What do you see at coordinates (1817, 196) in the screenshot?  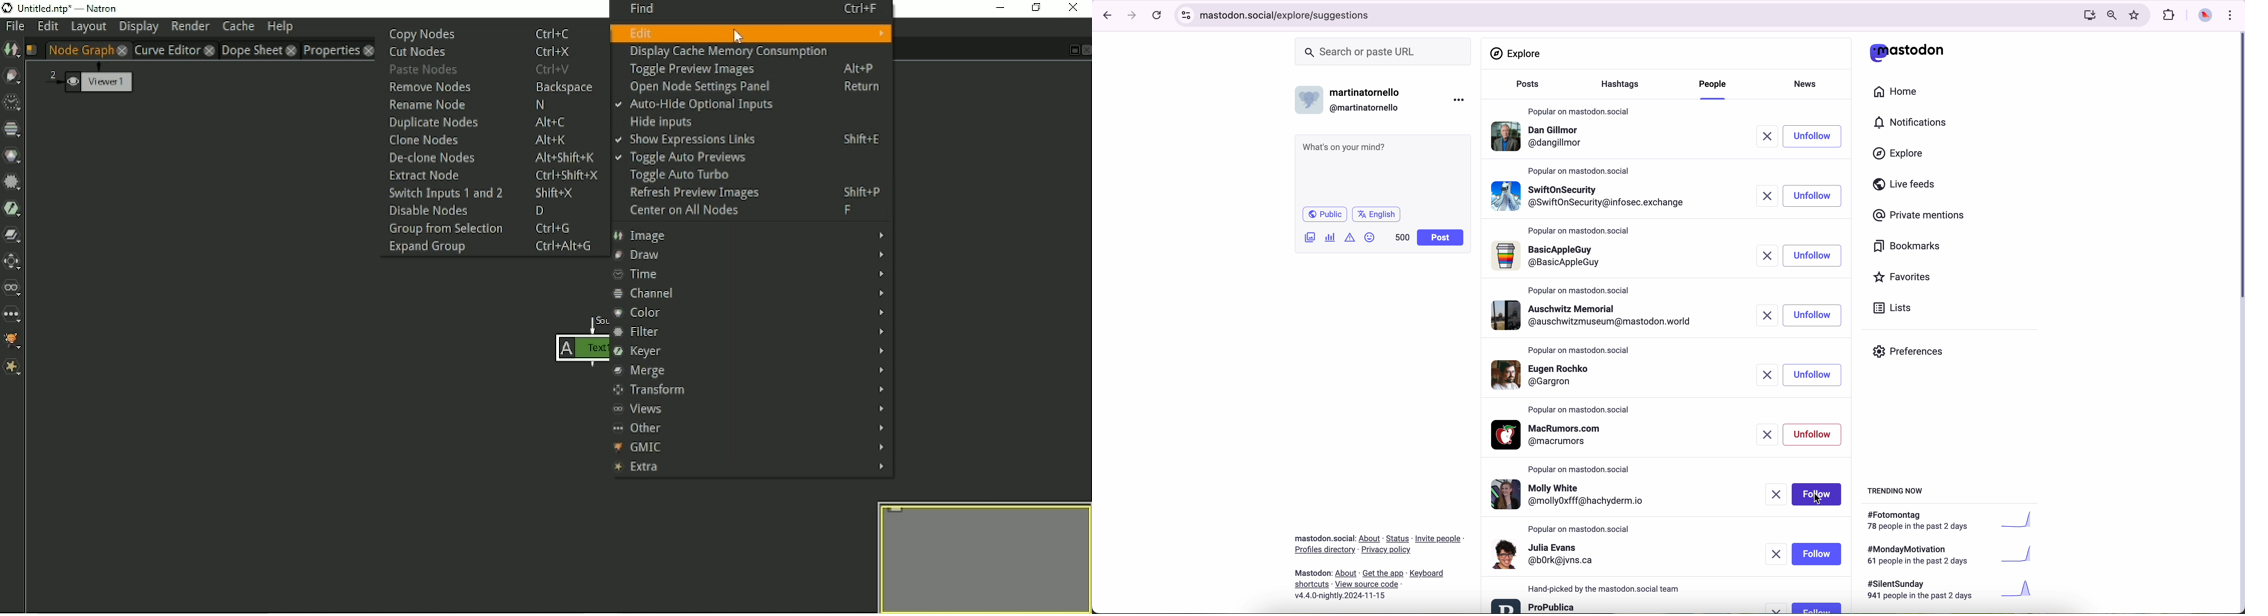 I see `follow` at bounding box center [1817, 196].